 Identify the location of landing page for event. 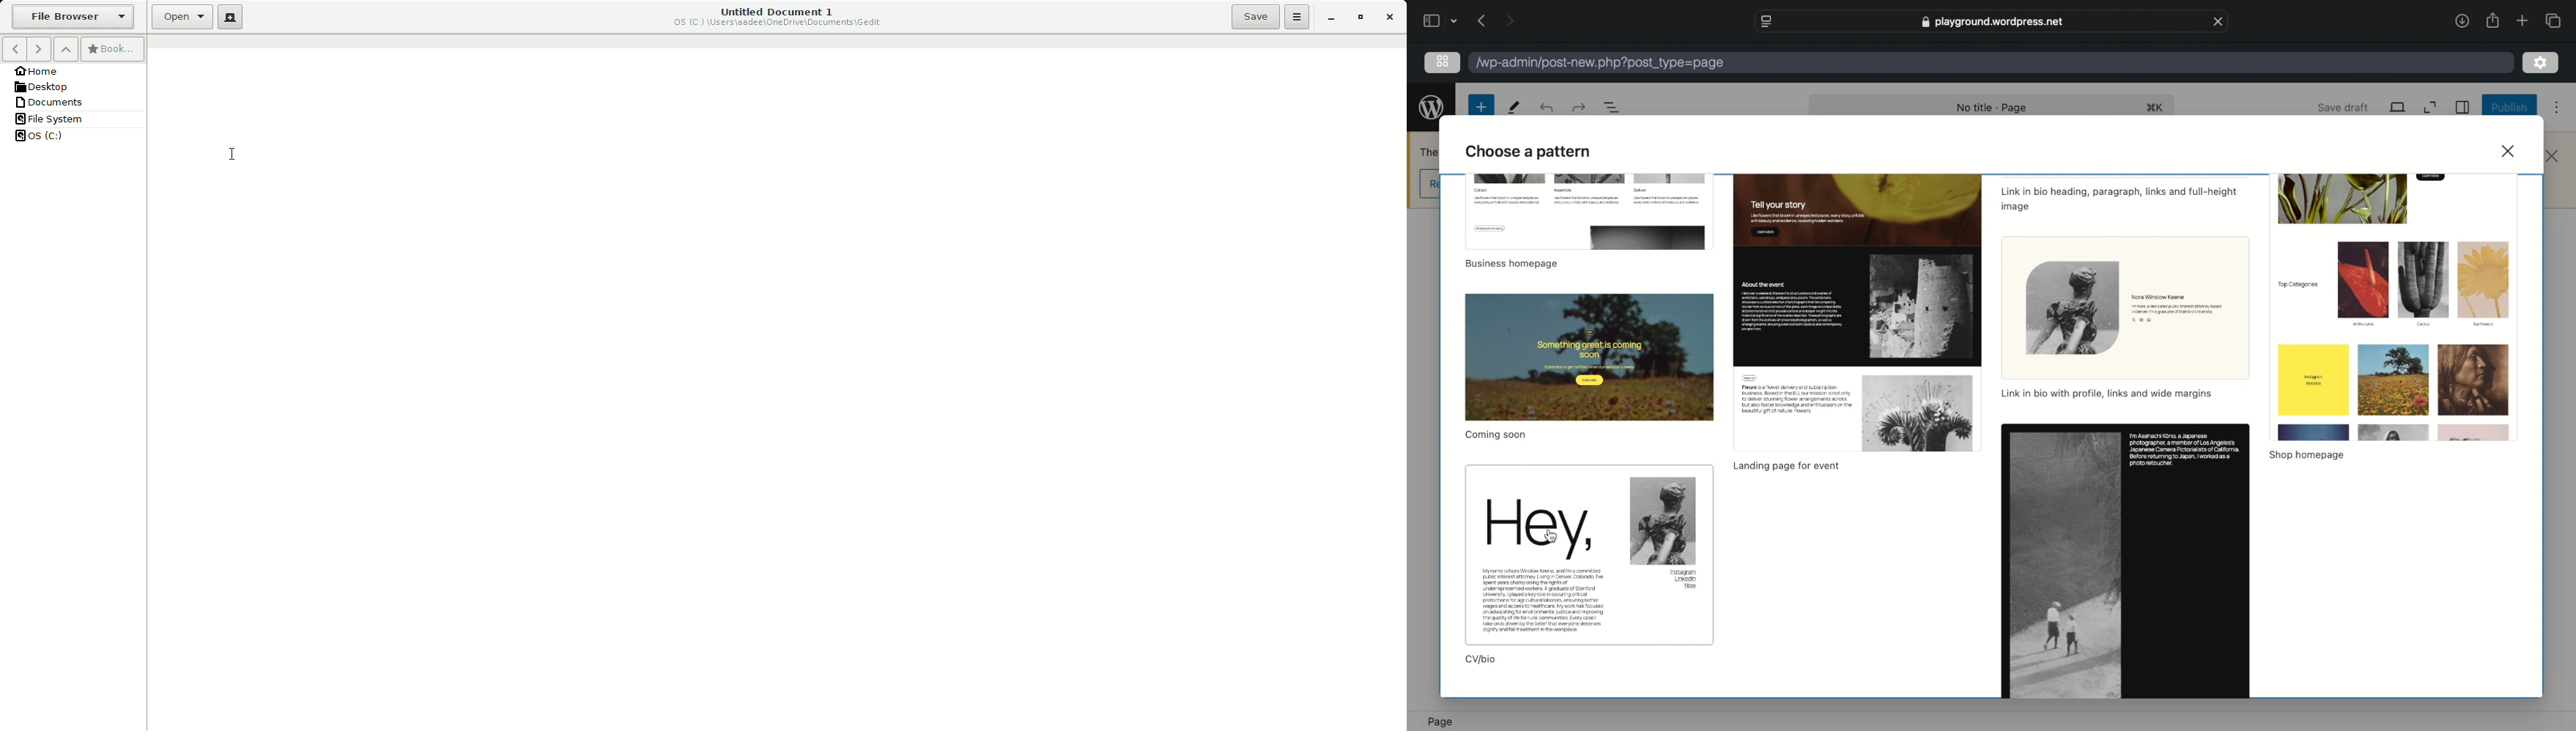
(1785, 466).